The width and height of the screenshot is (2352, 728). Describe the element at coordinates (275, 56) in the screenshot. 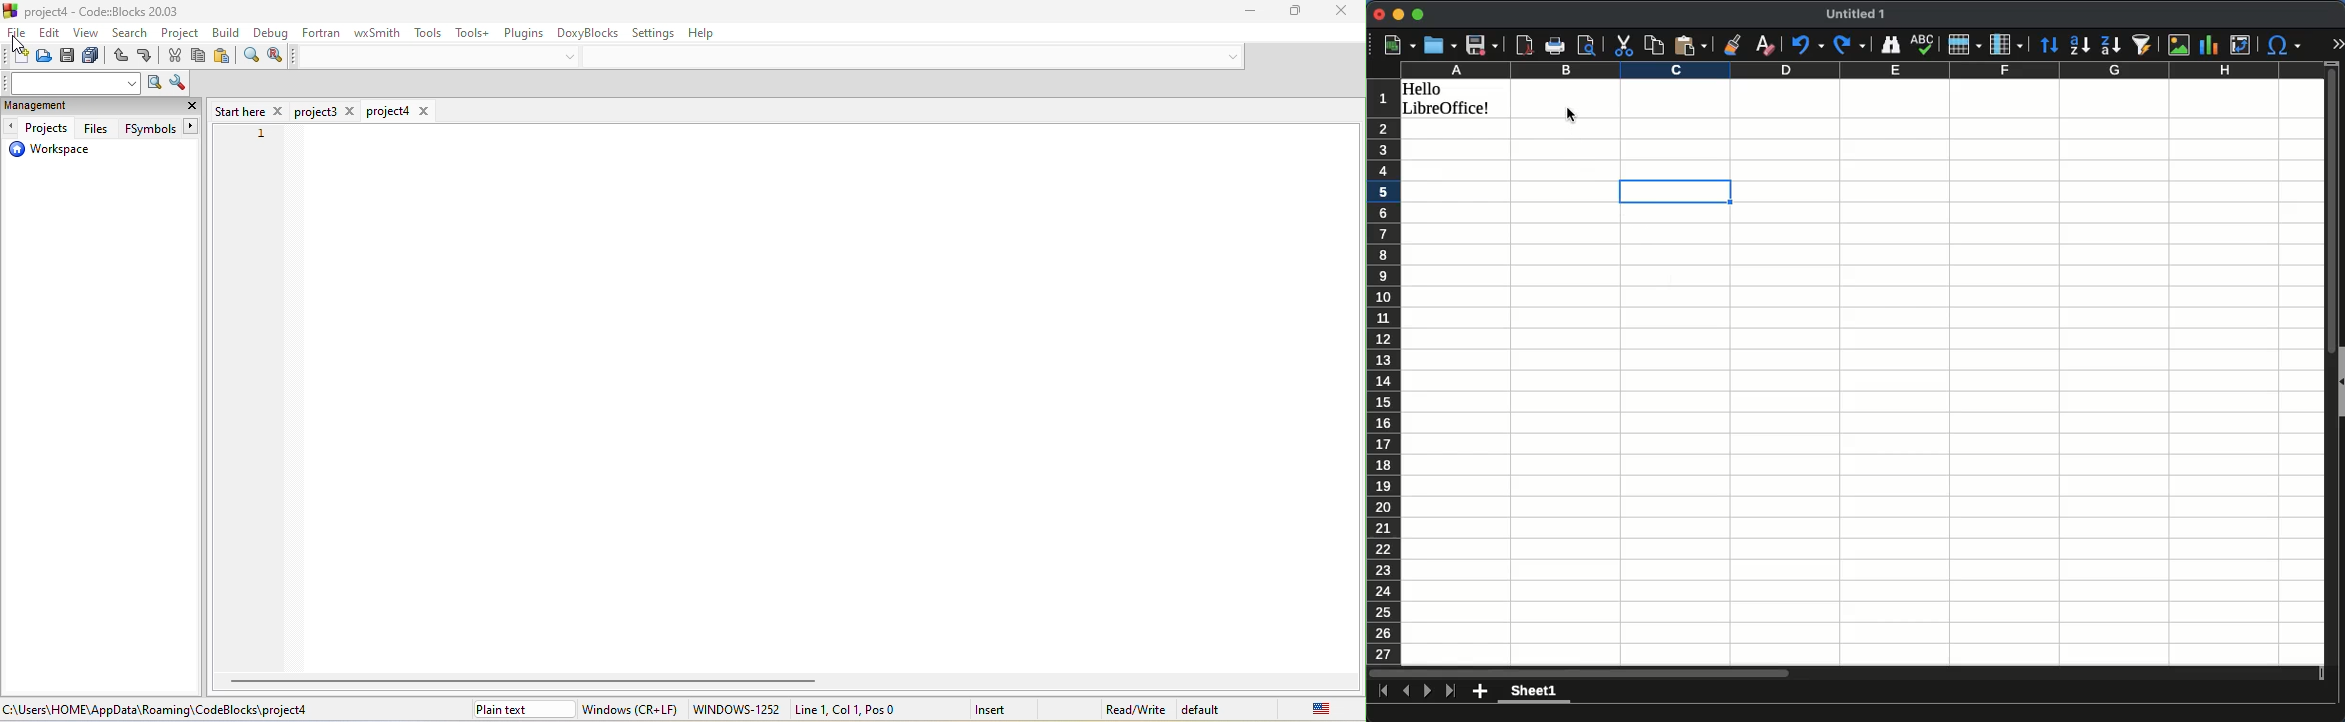

I see `replace` at that location.